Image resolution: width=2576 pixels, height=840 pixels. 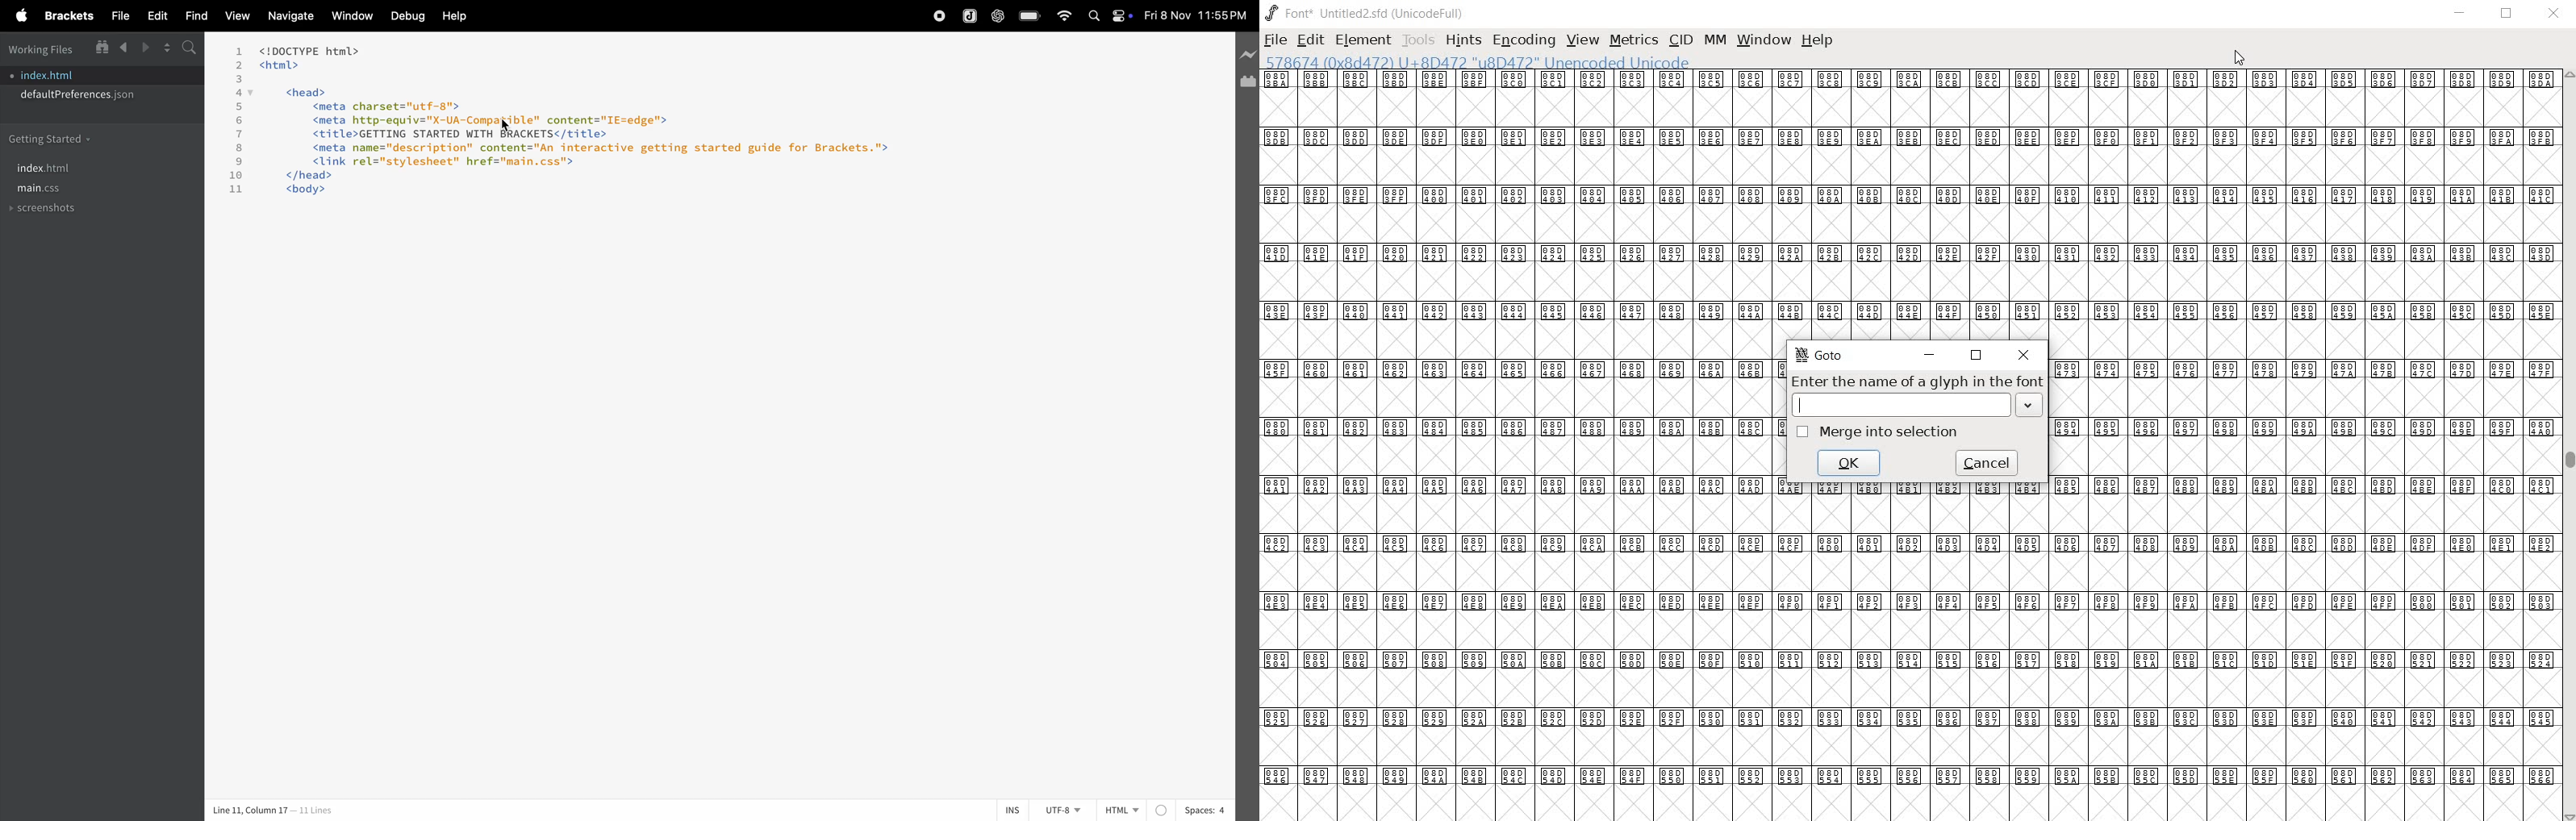 I want to click on Search, so click(x=1092, y=15).